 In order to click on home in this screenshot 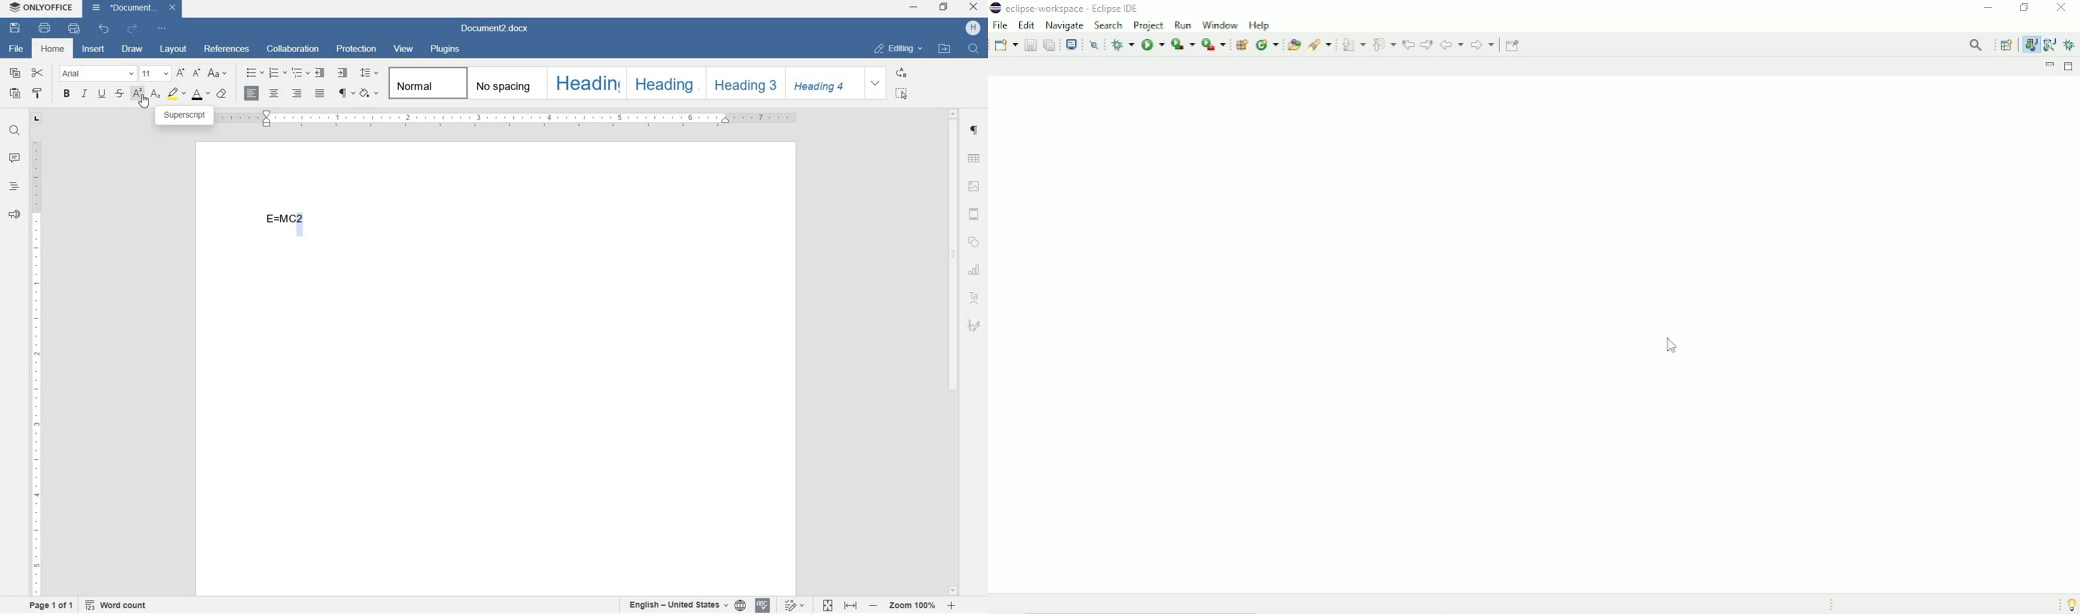, I will do `click(52, 50)`.